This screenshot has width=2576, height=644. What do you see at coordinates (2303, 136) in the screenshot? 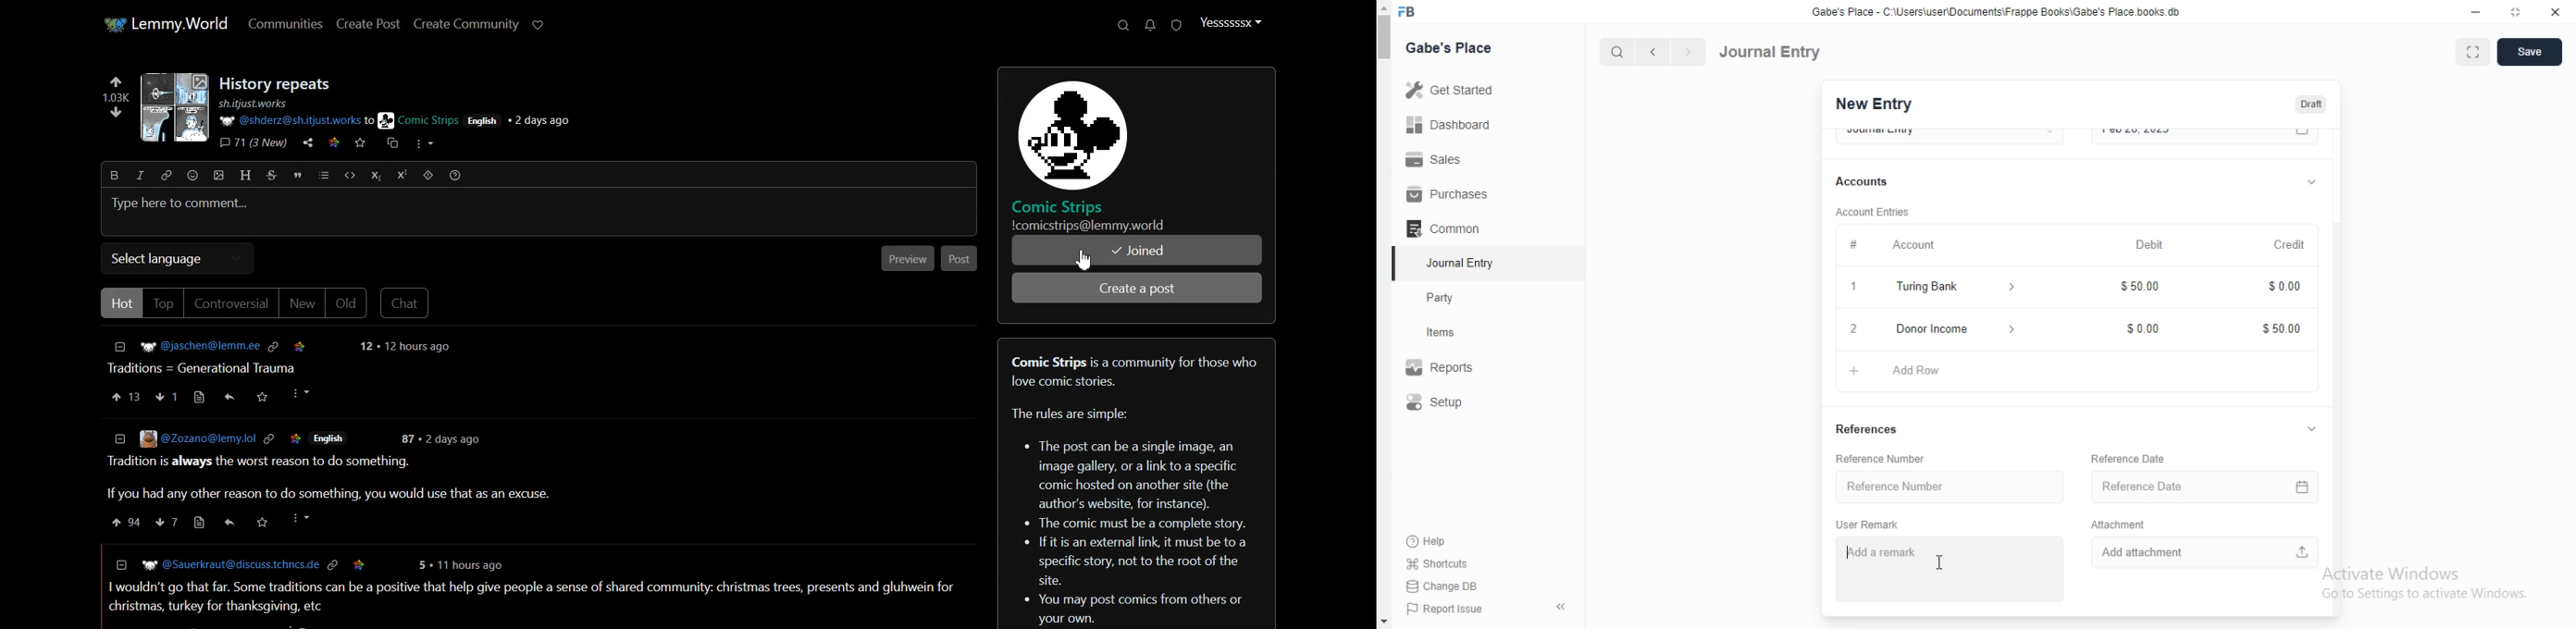
I see `calender` at bounding box center [2303, 136].